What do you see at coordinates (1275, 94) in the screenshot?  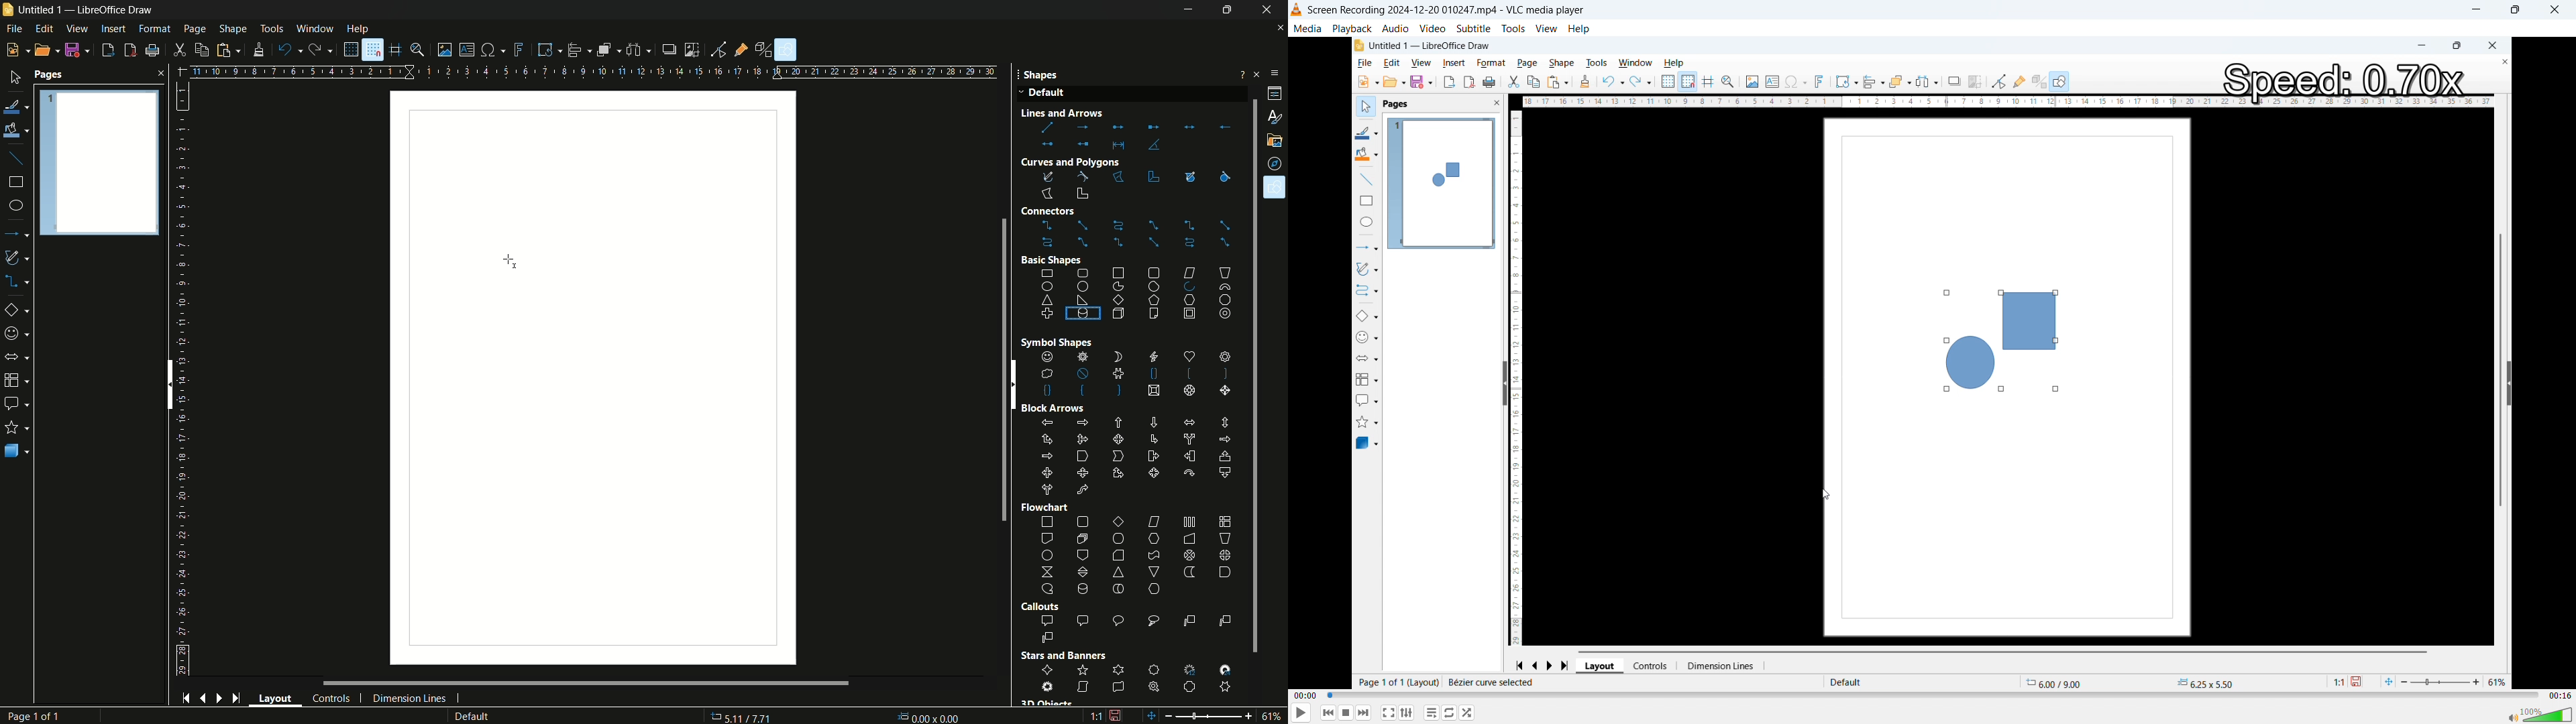 I see `properties` at bounding box center [1275, 94].